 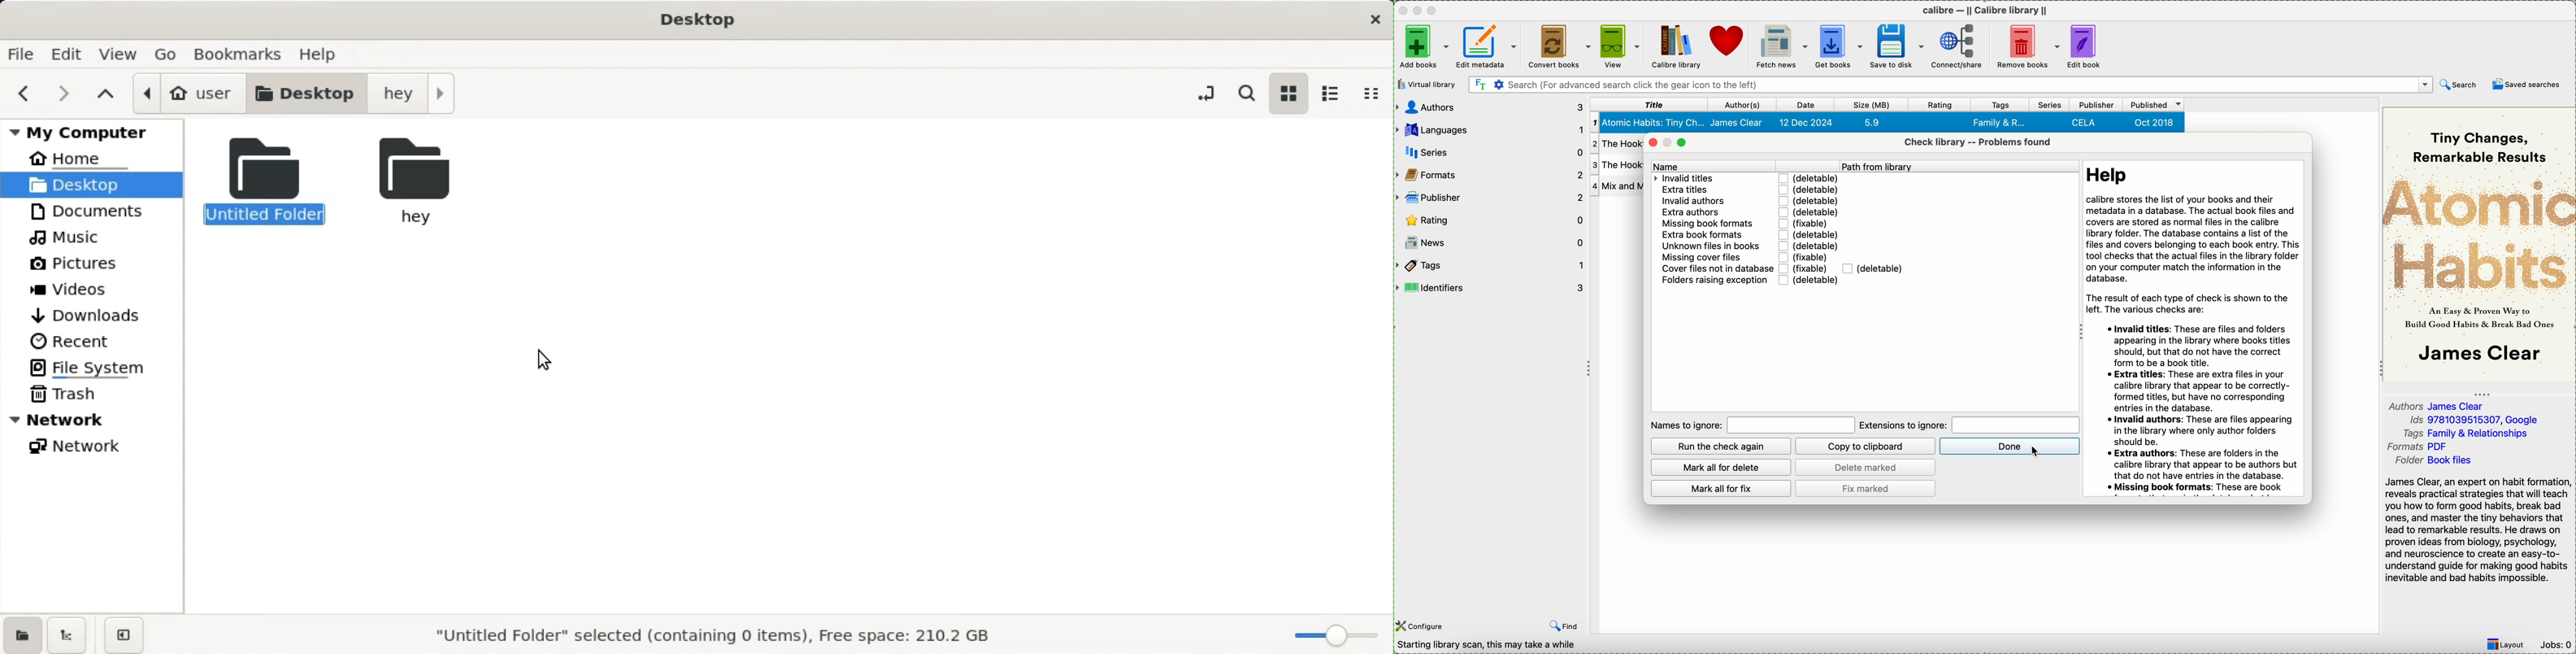 I want to click on deletable, so click(x=1873, y=268).